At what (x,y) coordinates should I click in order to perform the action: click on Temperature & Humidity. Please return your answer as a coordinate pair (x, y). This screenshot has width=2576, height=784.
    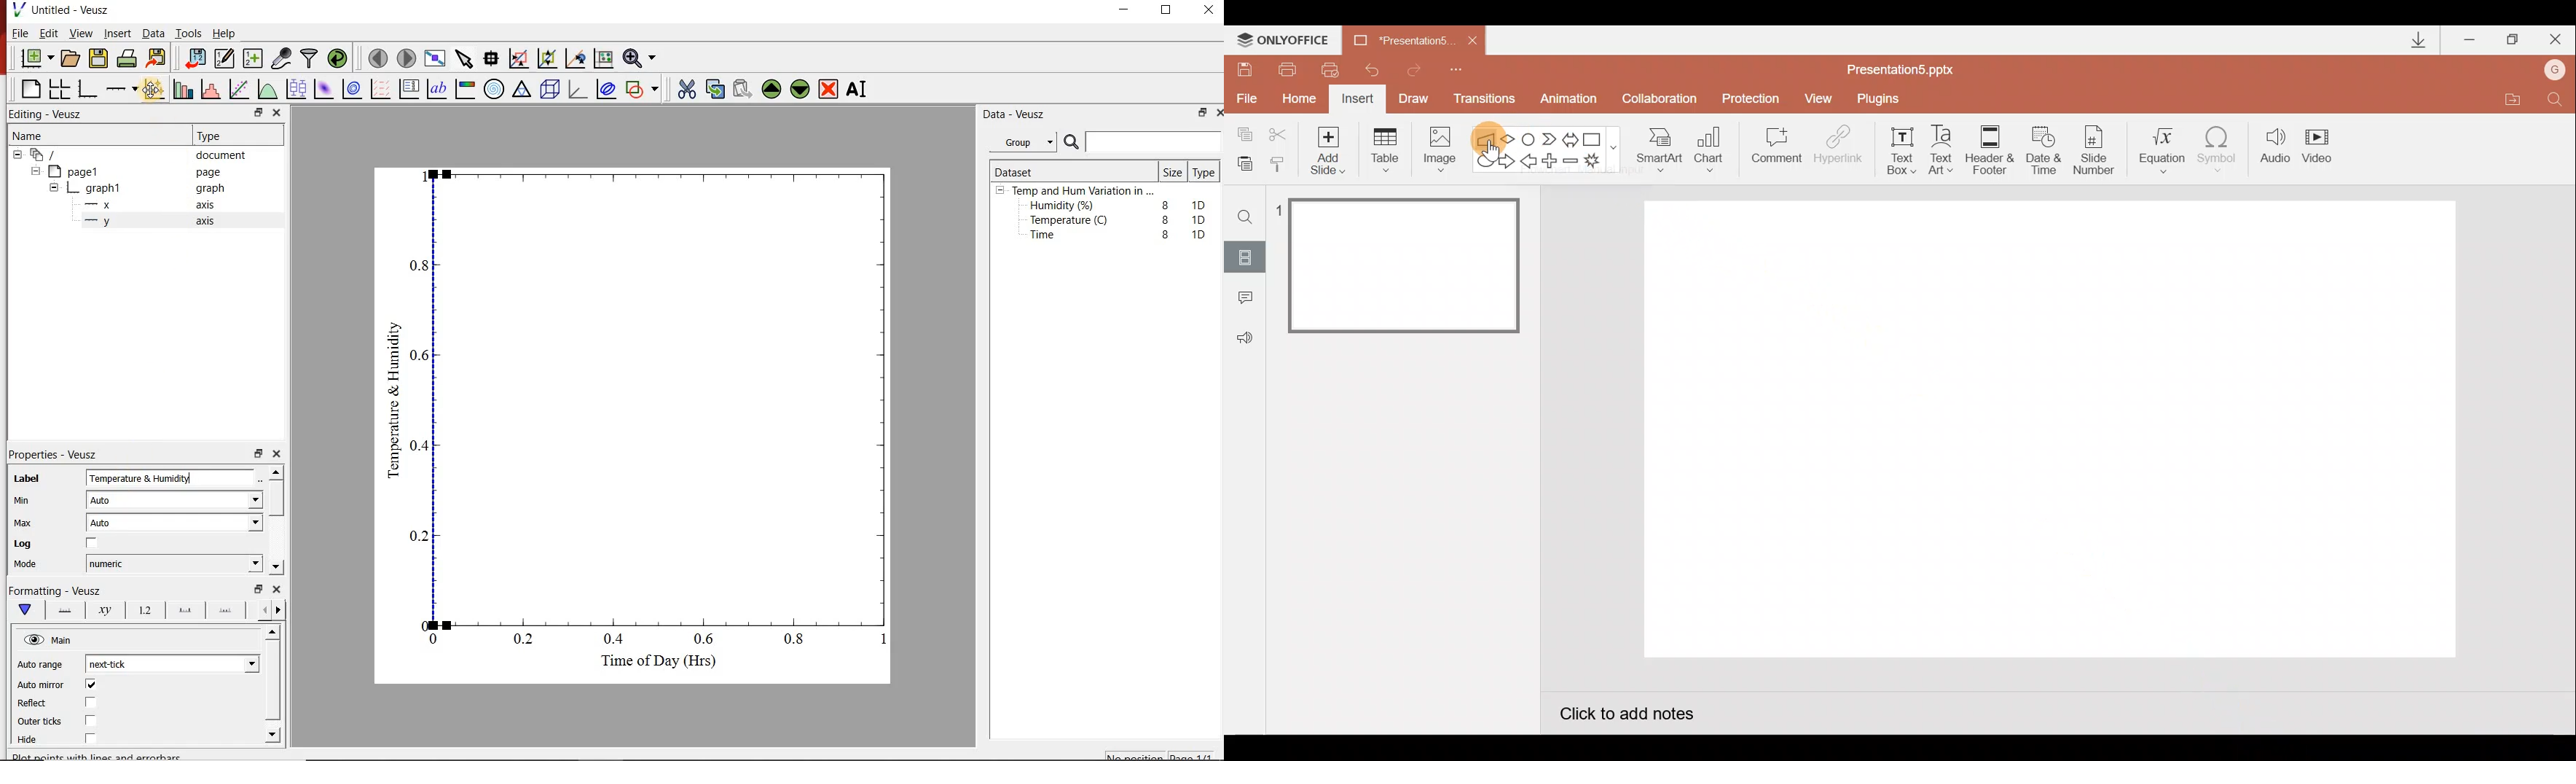
    Looking at the image, I should click on (393, 396).